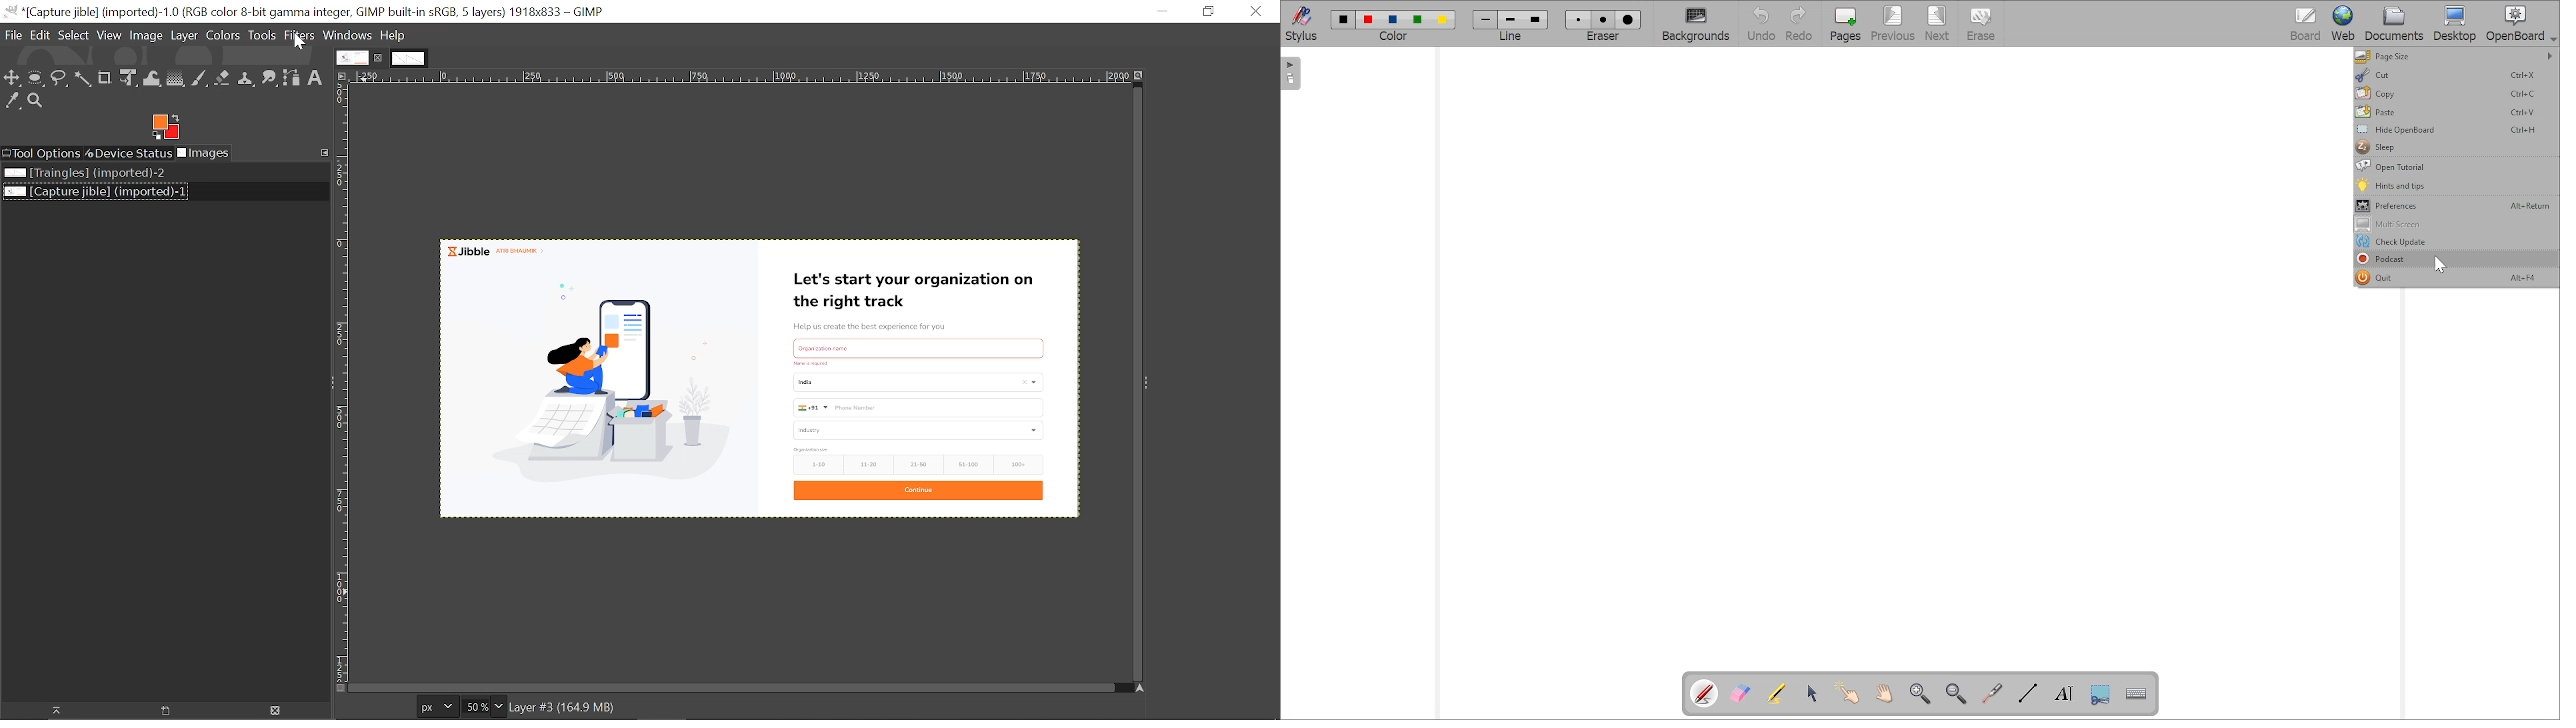  Describe the element at coordinates (1207, 11) in the screenshot. I see `Restore down` at that location.